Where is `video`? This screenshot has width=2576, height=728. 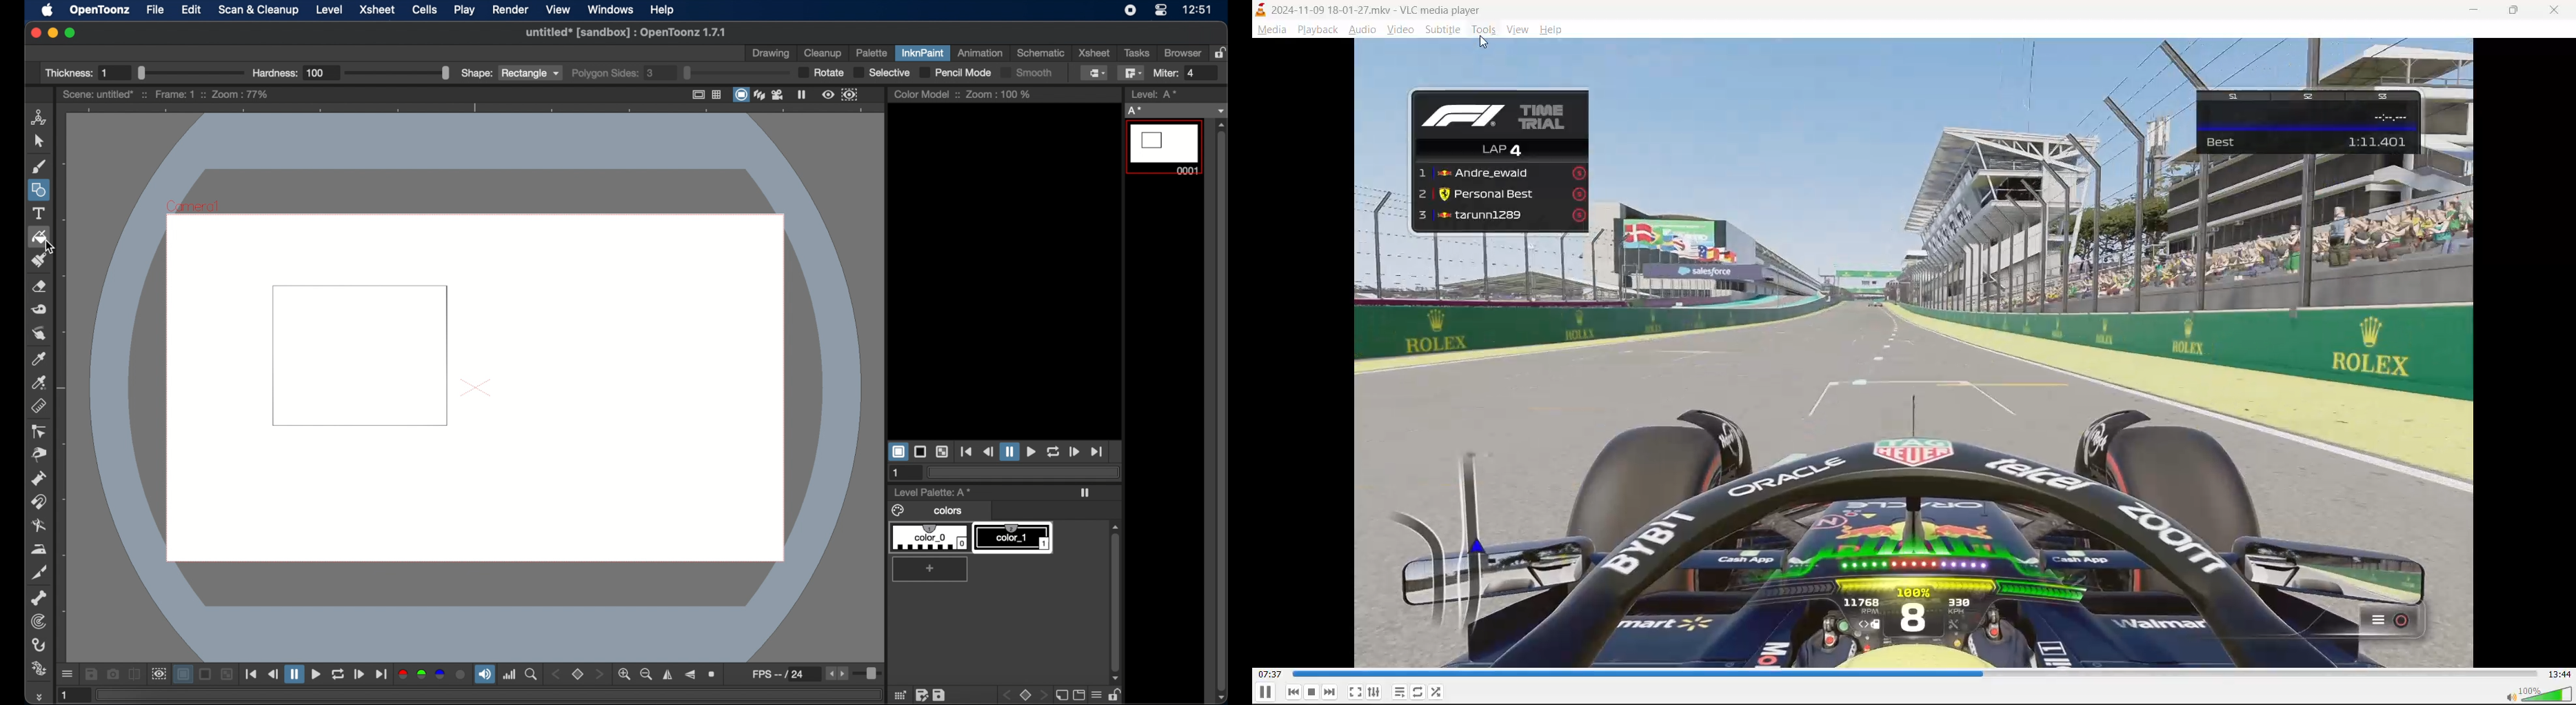 video is located at coordinates (1400, 30).